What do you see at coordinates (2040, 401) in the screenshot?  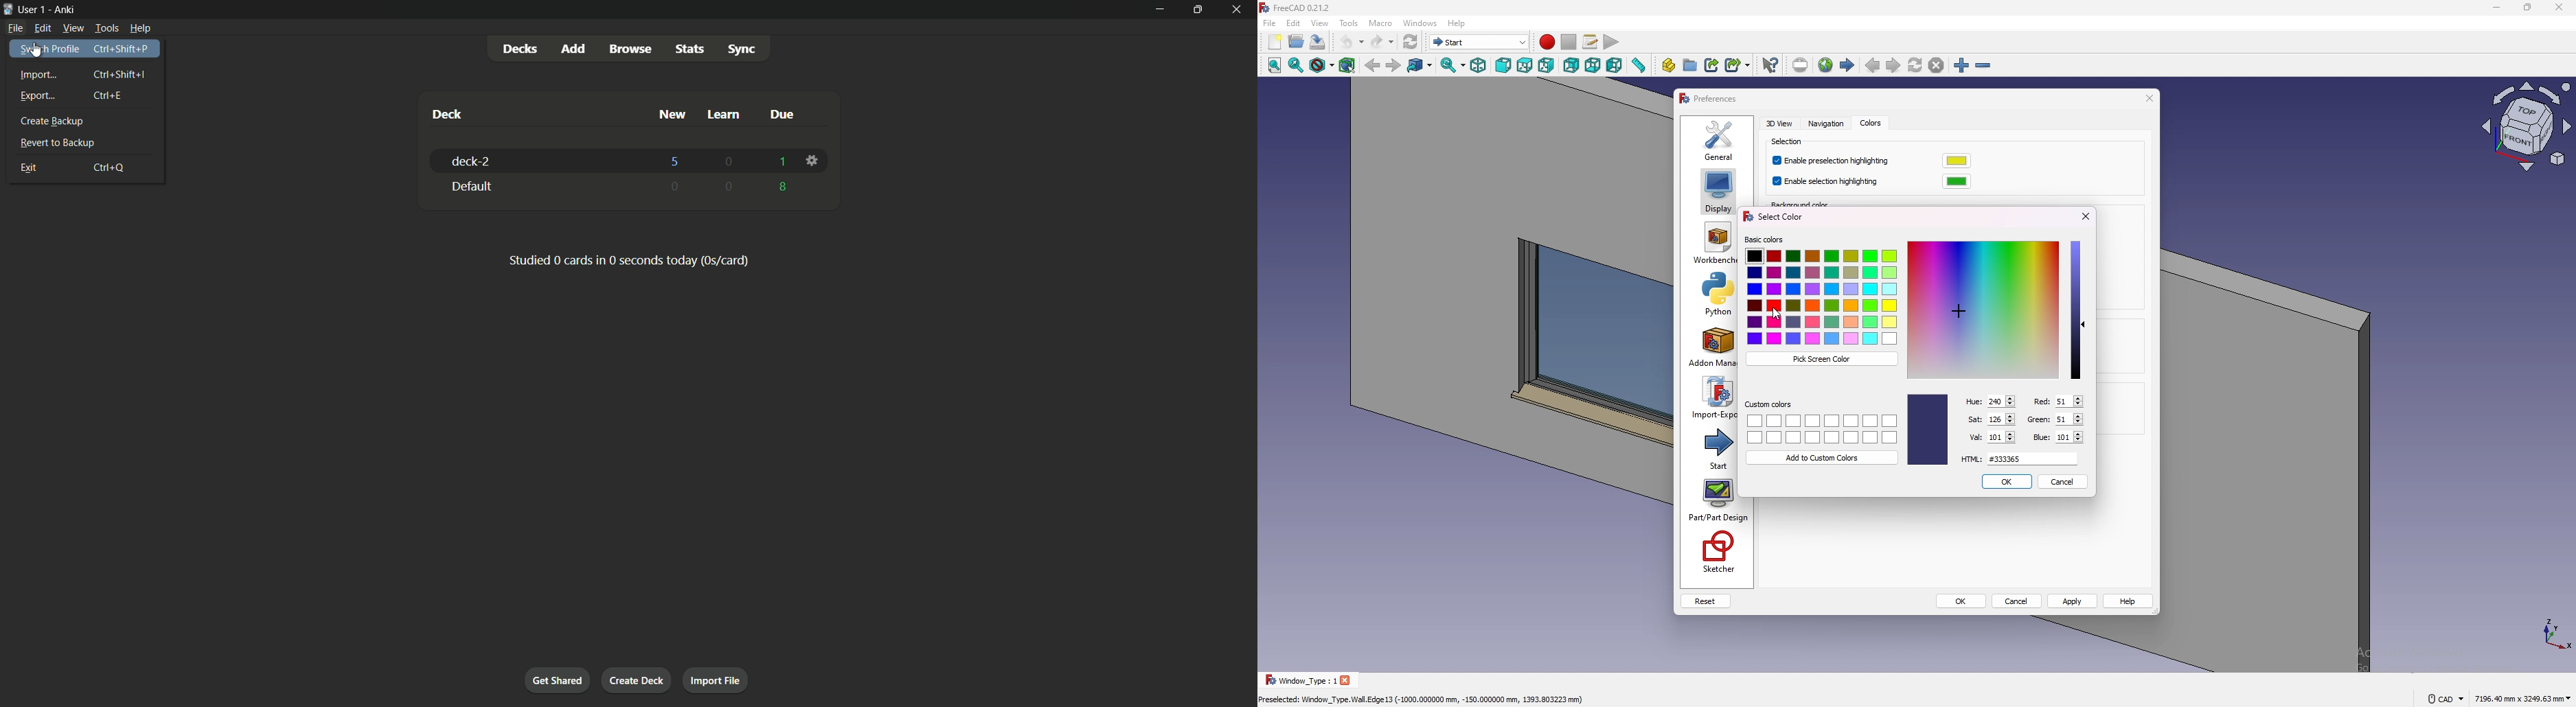 I see `RED:` at bounding box center [2040, 401].